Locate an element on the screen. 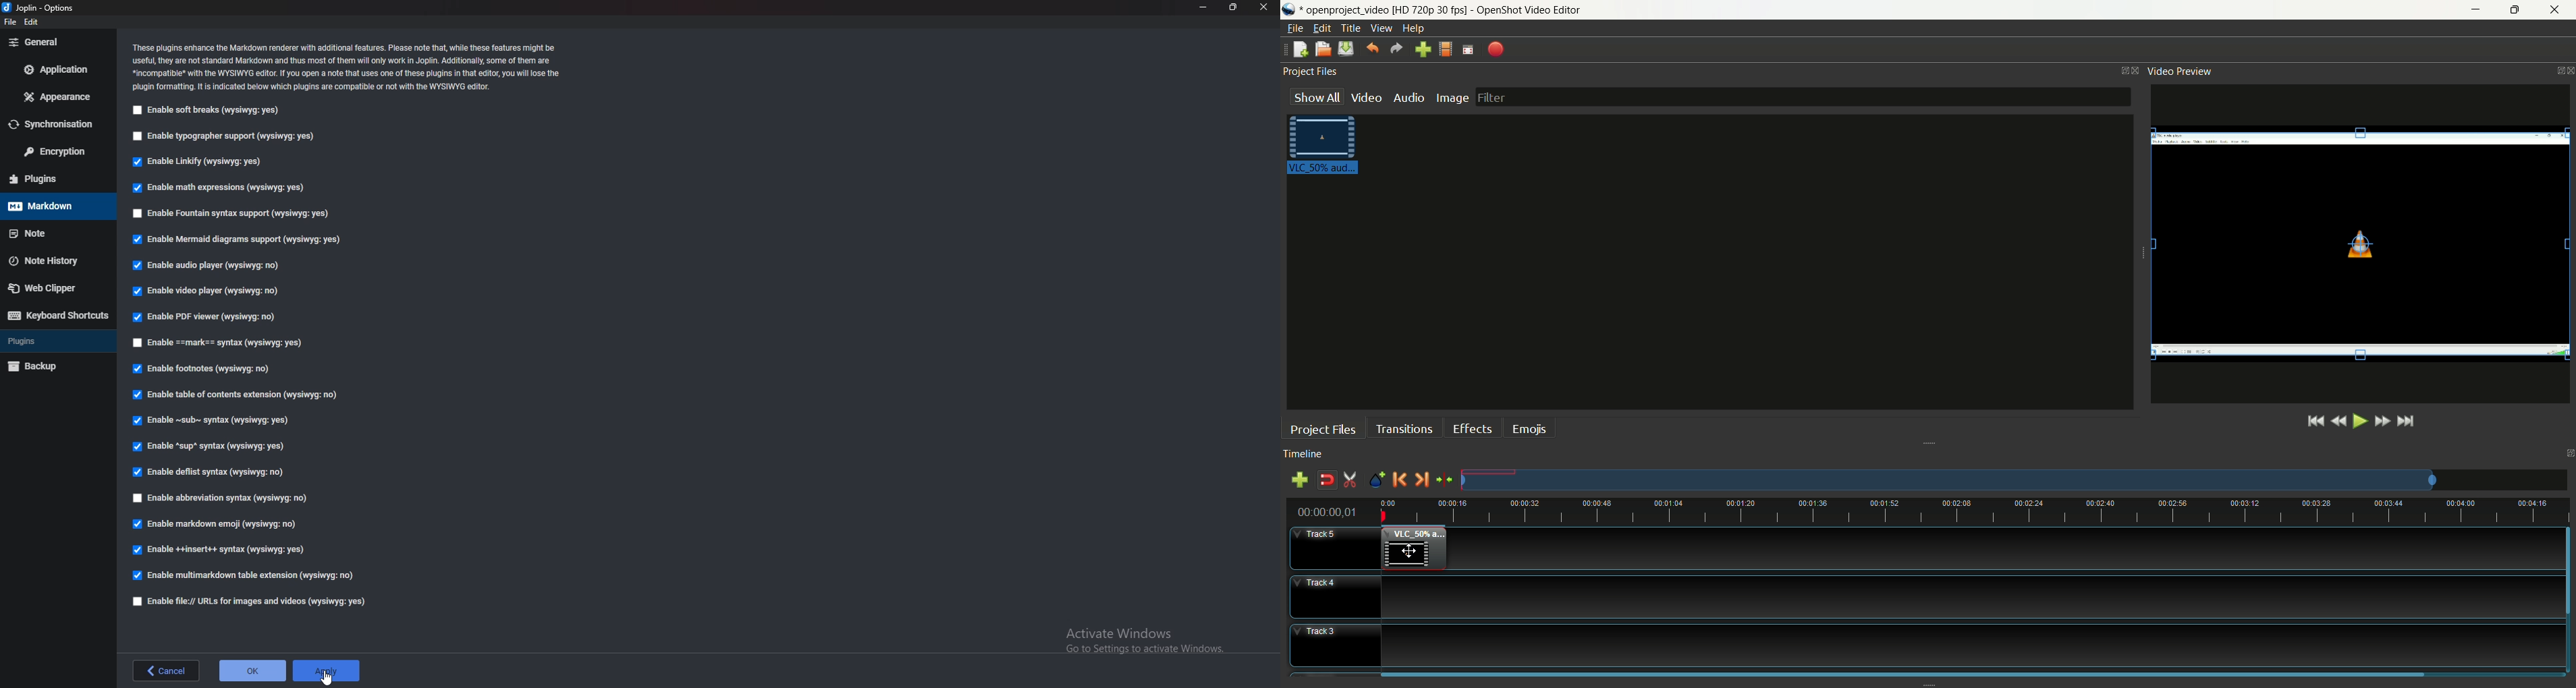 This screenshot has height=700, width=2576. Enable multimarkdown table extension is located at coordinates (244, 575).